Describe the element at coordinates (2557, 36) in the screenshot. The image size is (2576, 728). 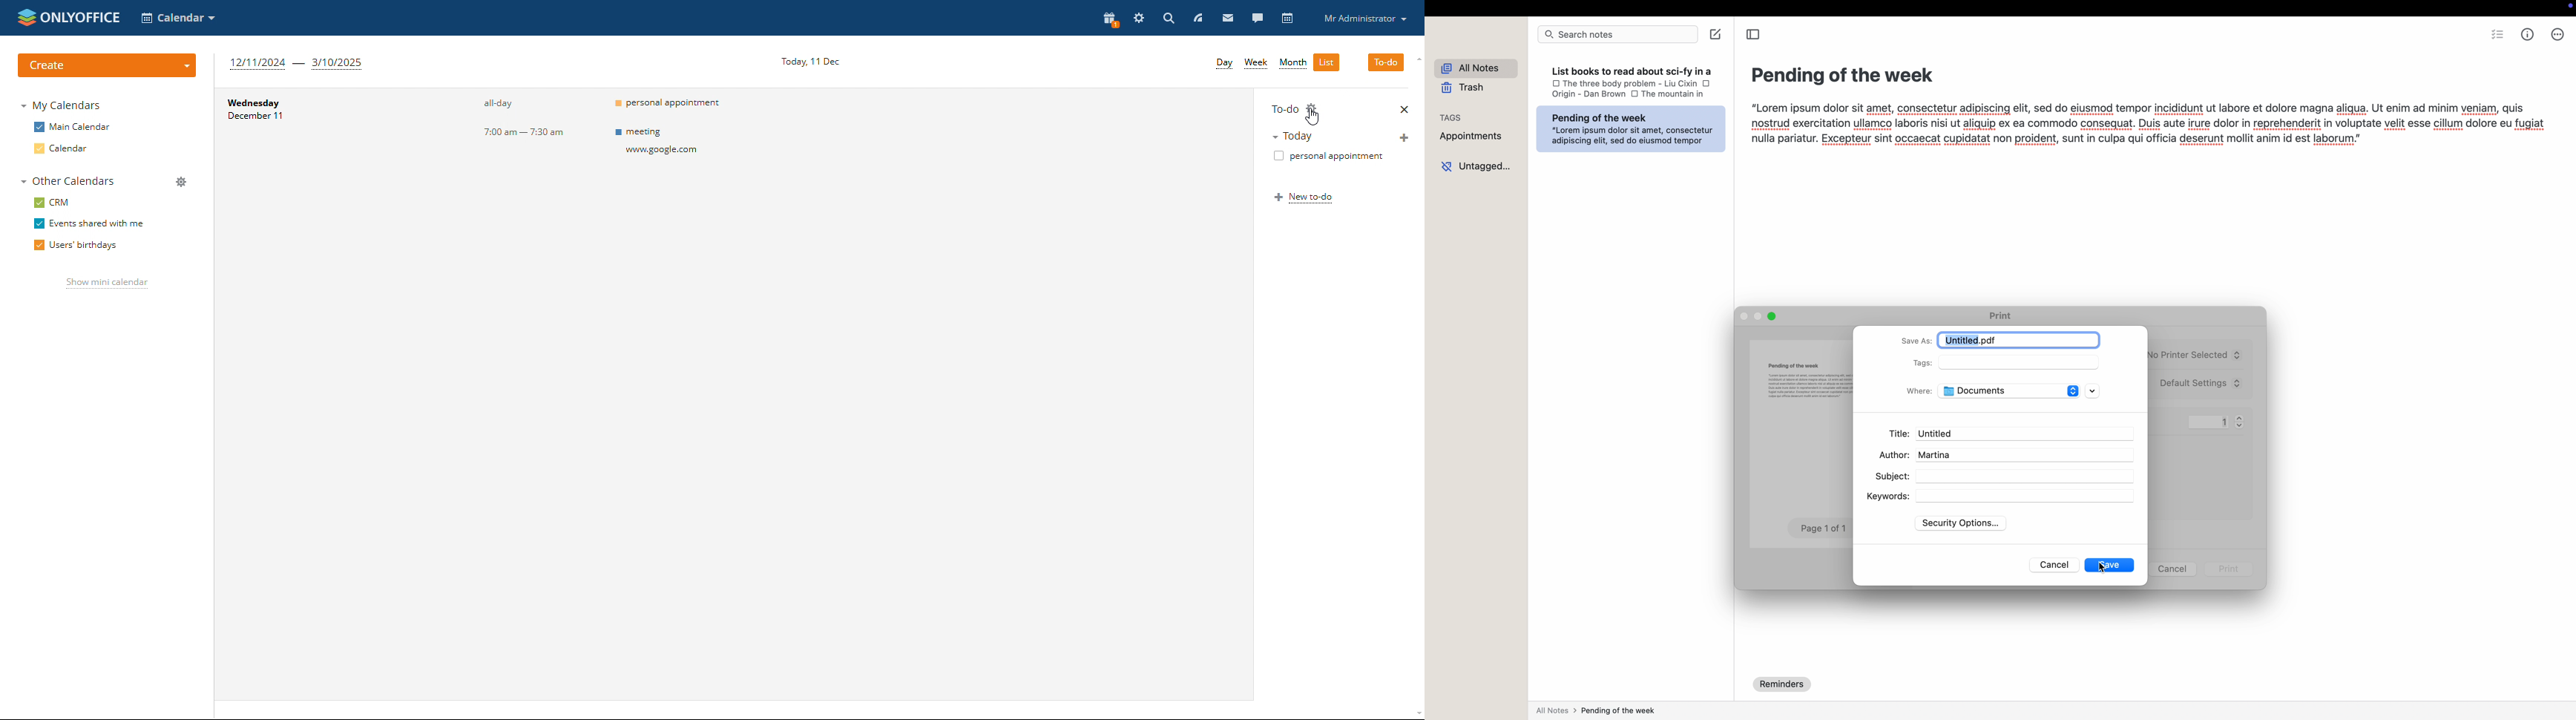
I see `more options` at that location.